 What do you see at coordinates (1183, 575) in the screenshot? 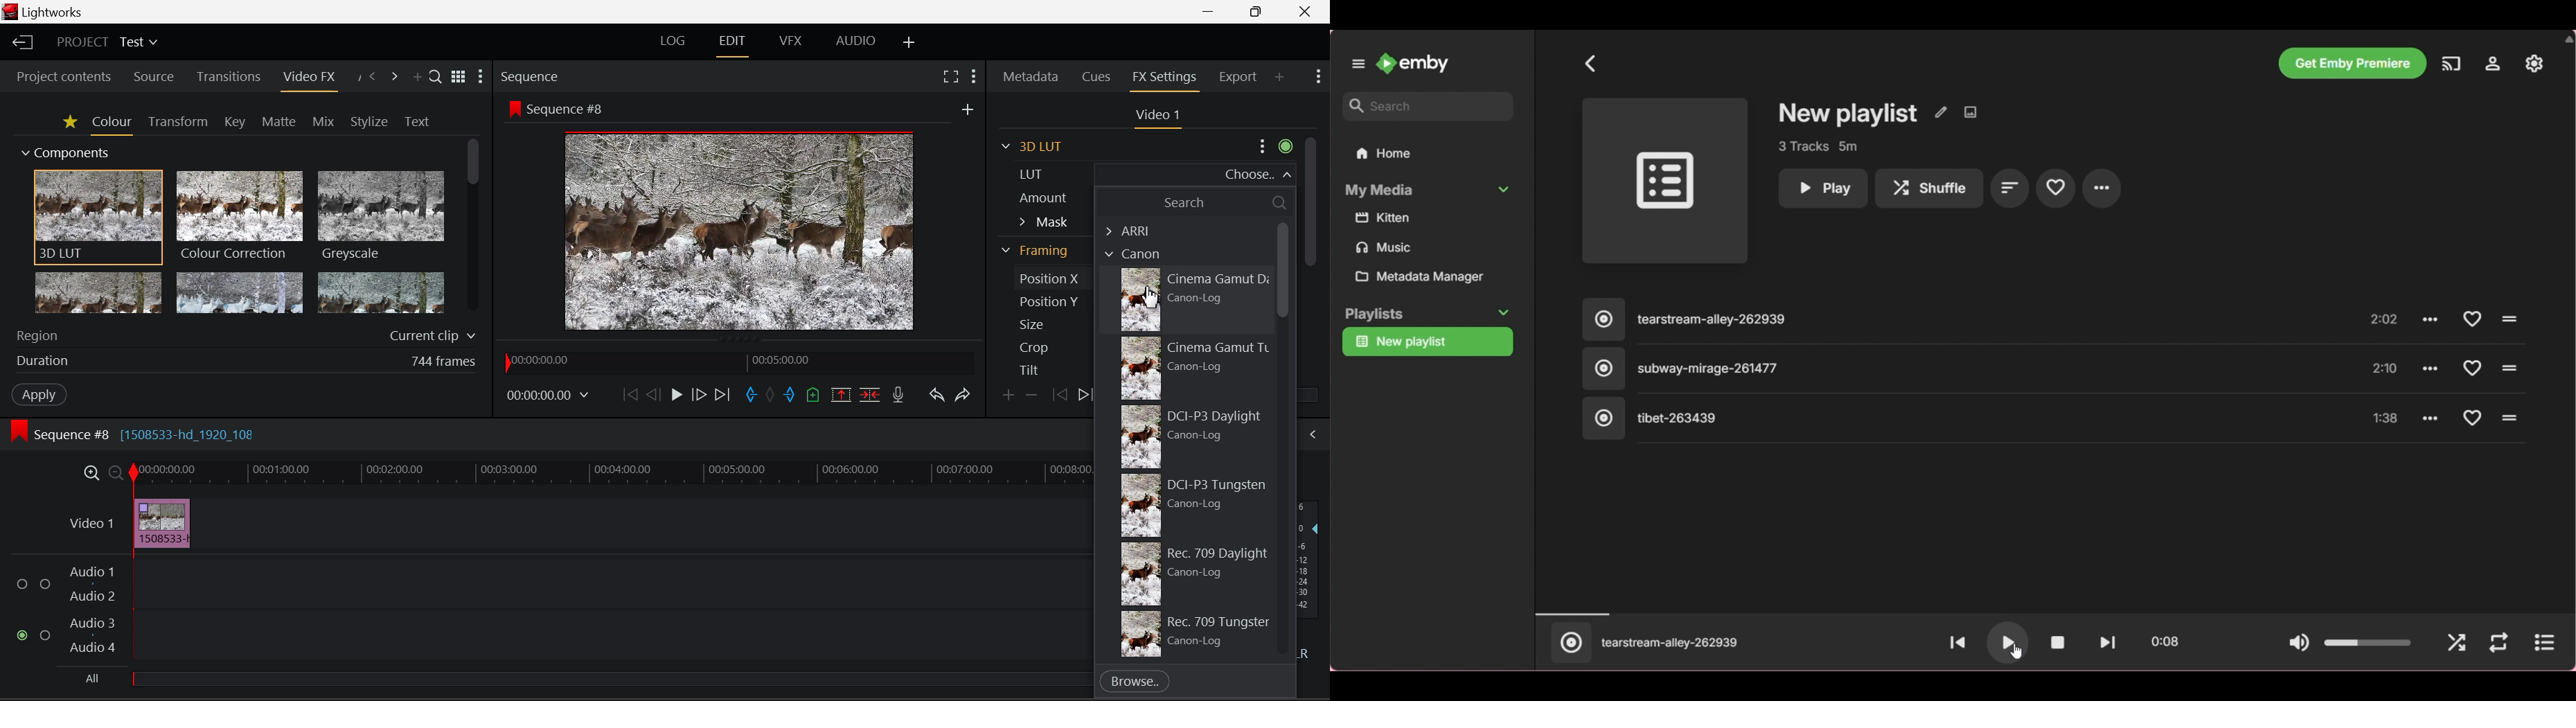
I see `709 Daylight` at bounding box center [1183, 575].